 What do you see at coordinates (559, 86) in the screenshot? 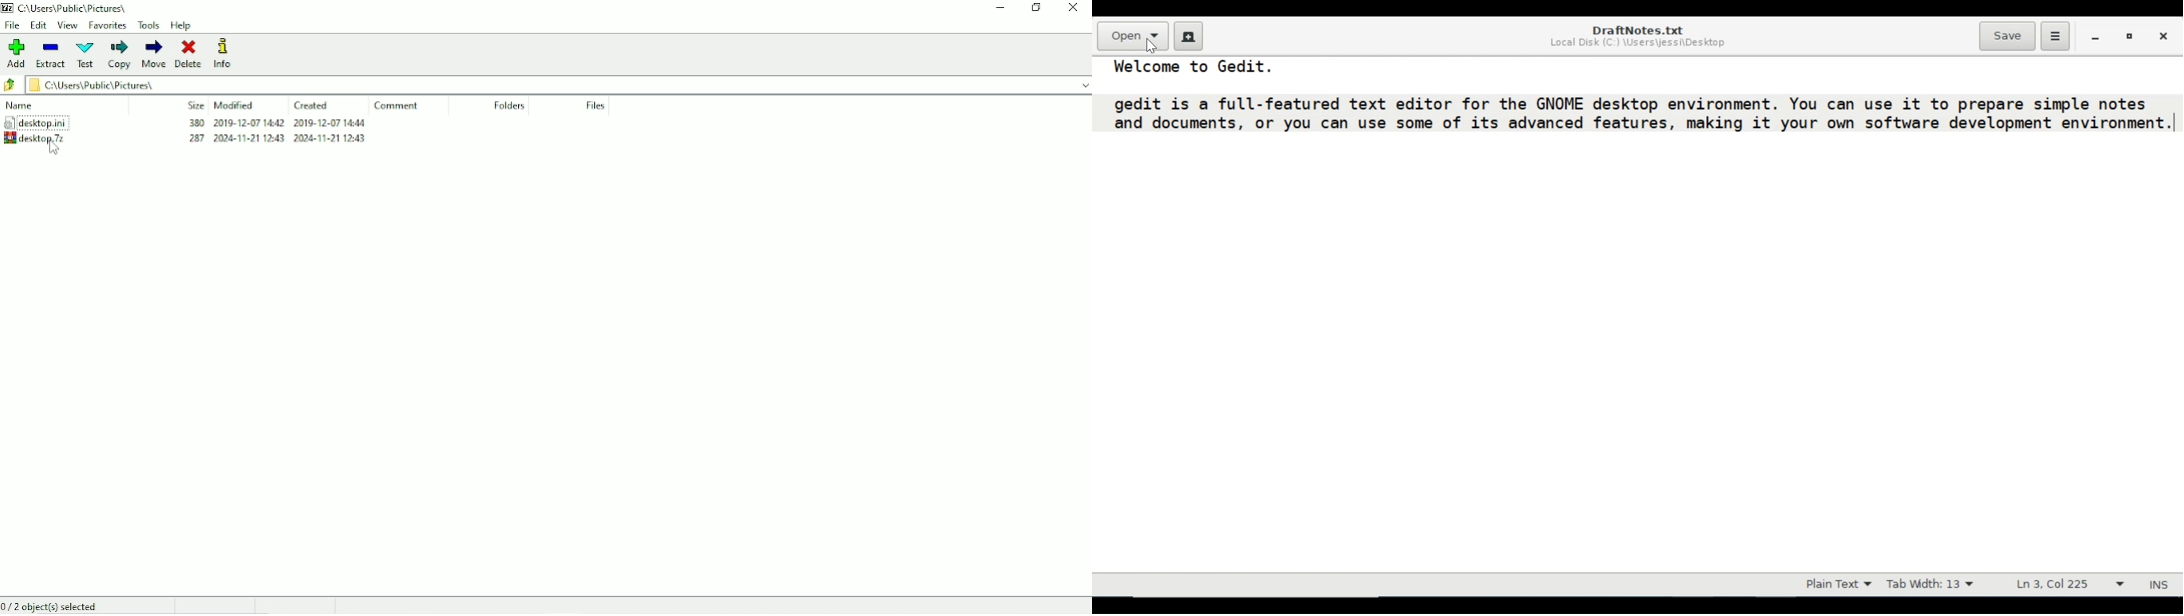
I see `c\Users\Public\Pictures\` at bounding box center [559, 86].